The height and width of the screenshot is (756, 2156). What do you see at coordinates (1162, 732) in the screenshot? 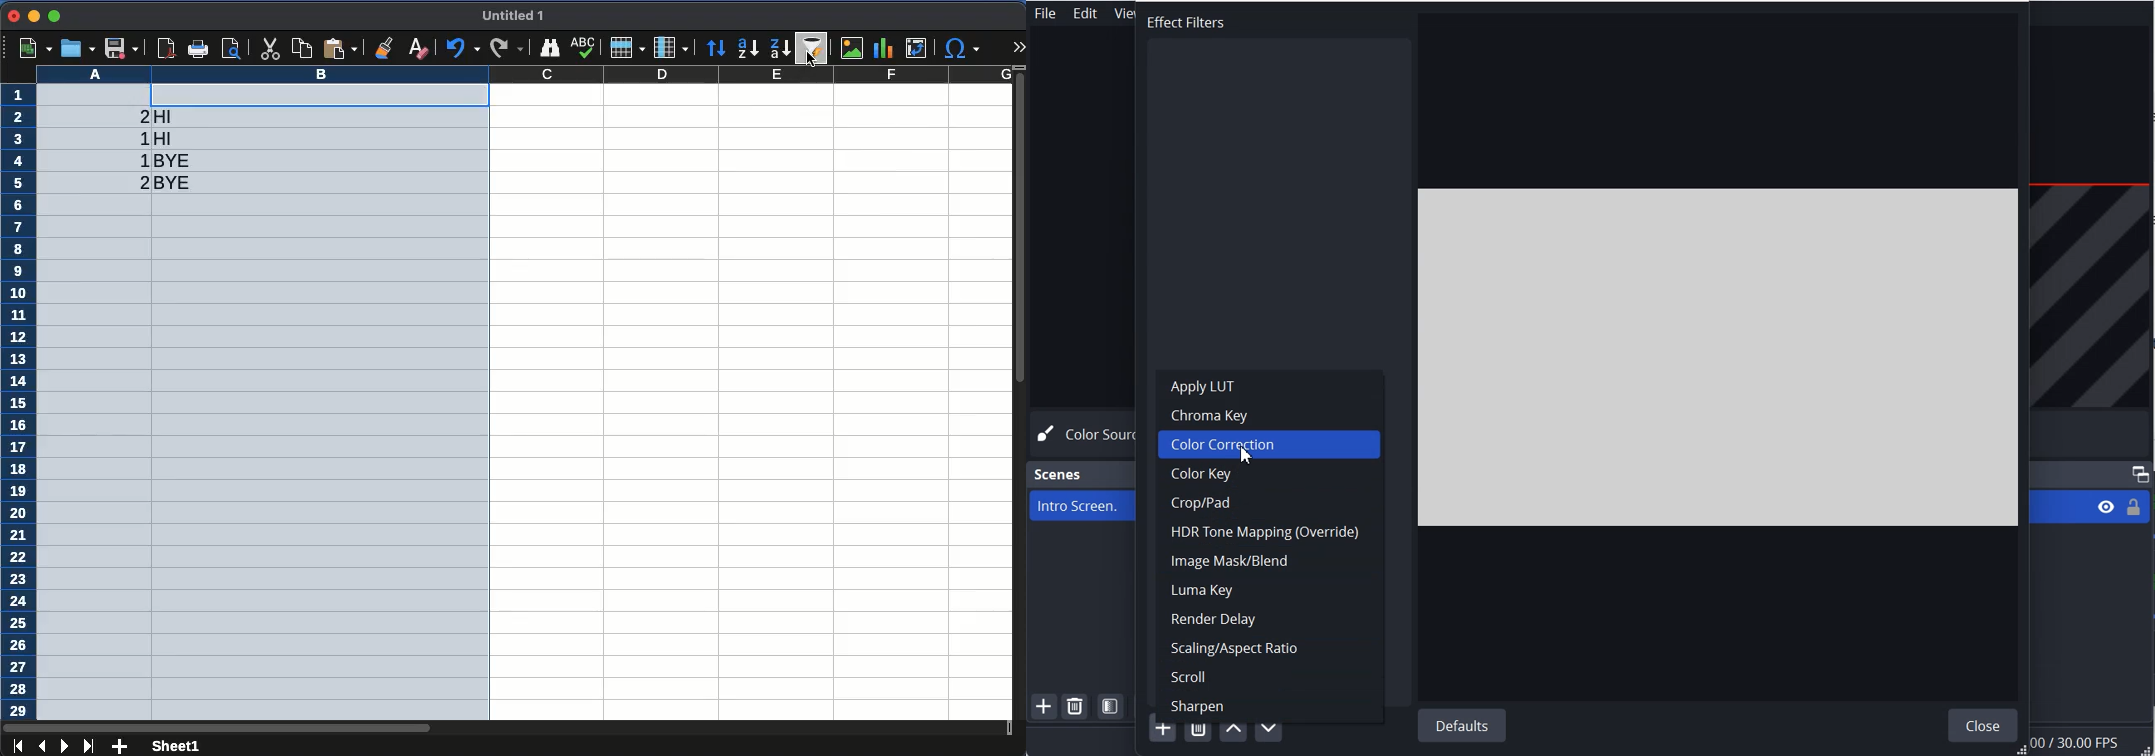
I see `Add Filter` at bounding box center [1162, 732].